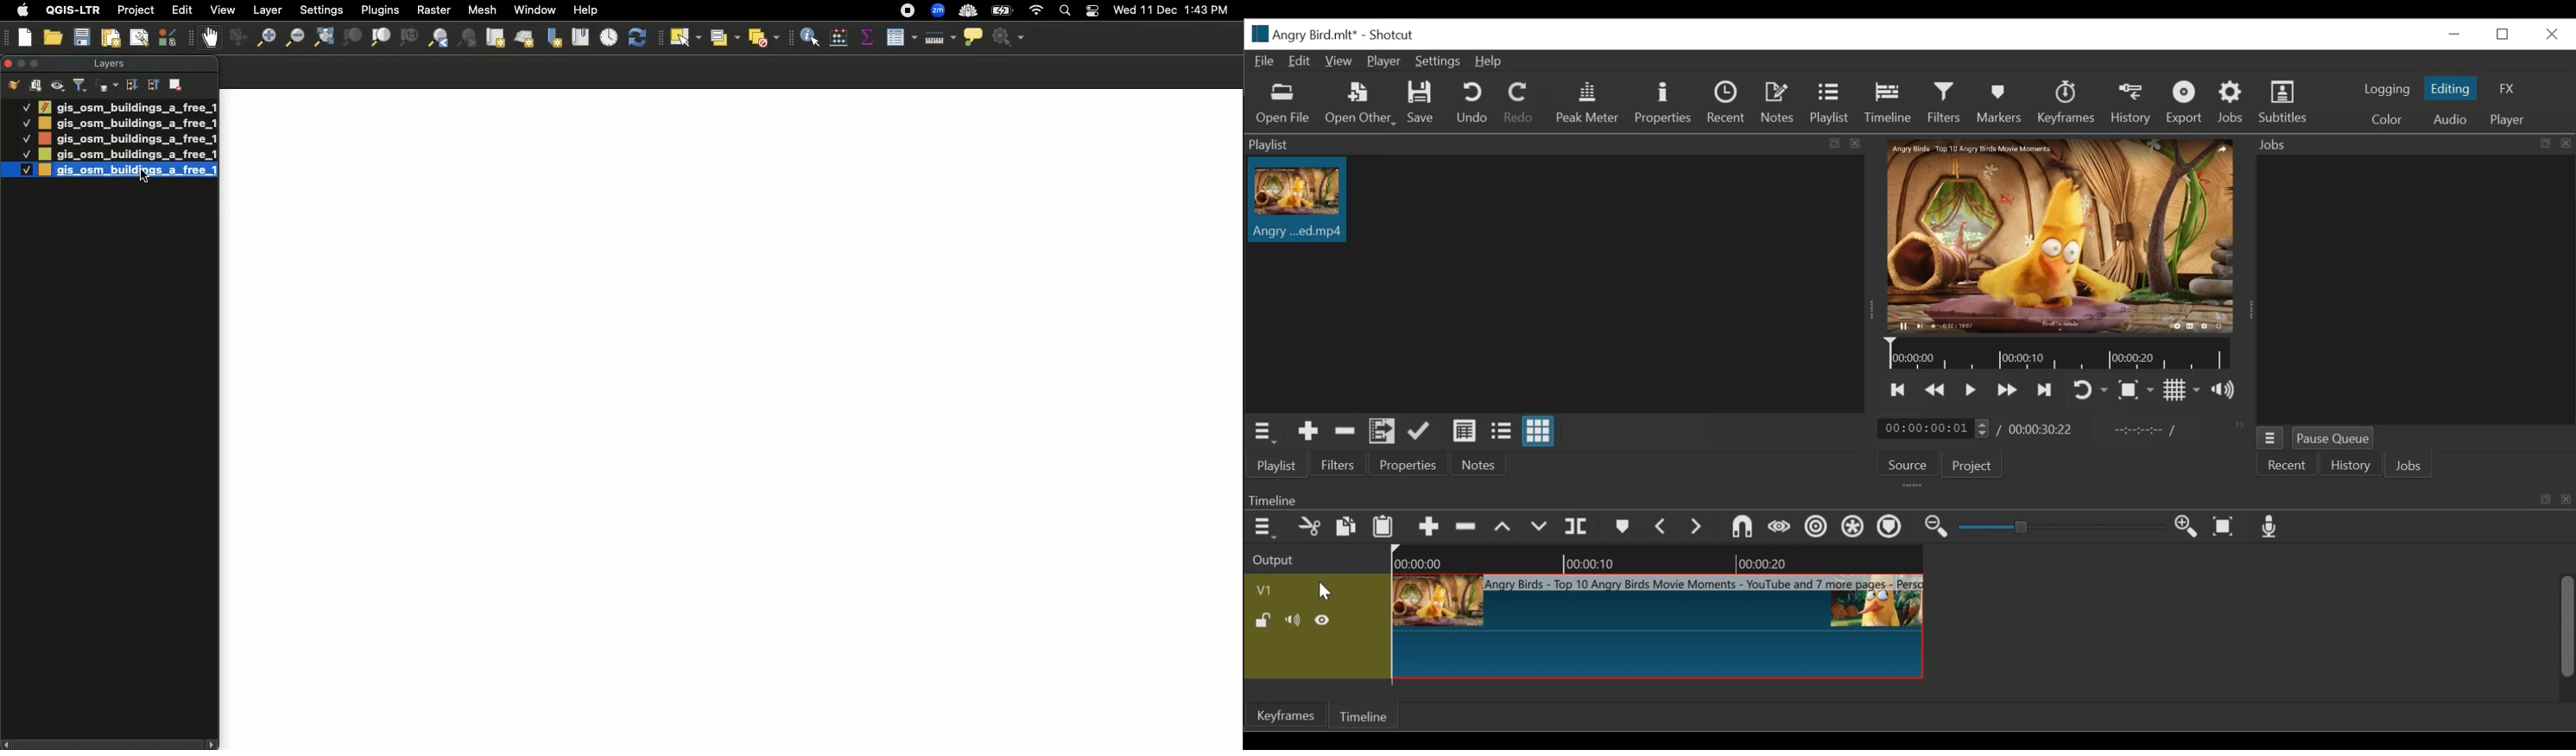 The image size is (2576, 756). I want to click on Color, so click(2389, 121).